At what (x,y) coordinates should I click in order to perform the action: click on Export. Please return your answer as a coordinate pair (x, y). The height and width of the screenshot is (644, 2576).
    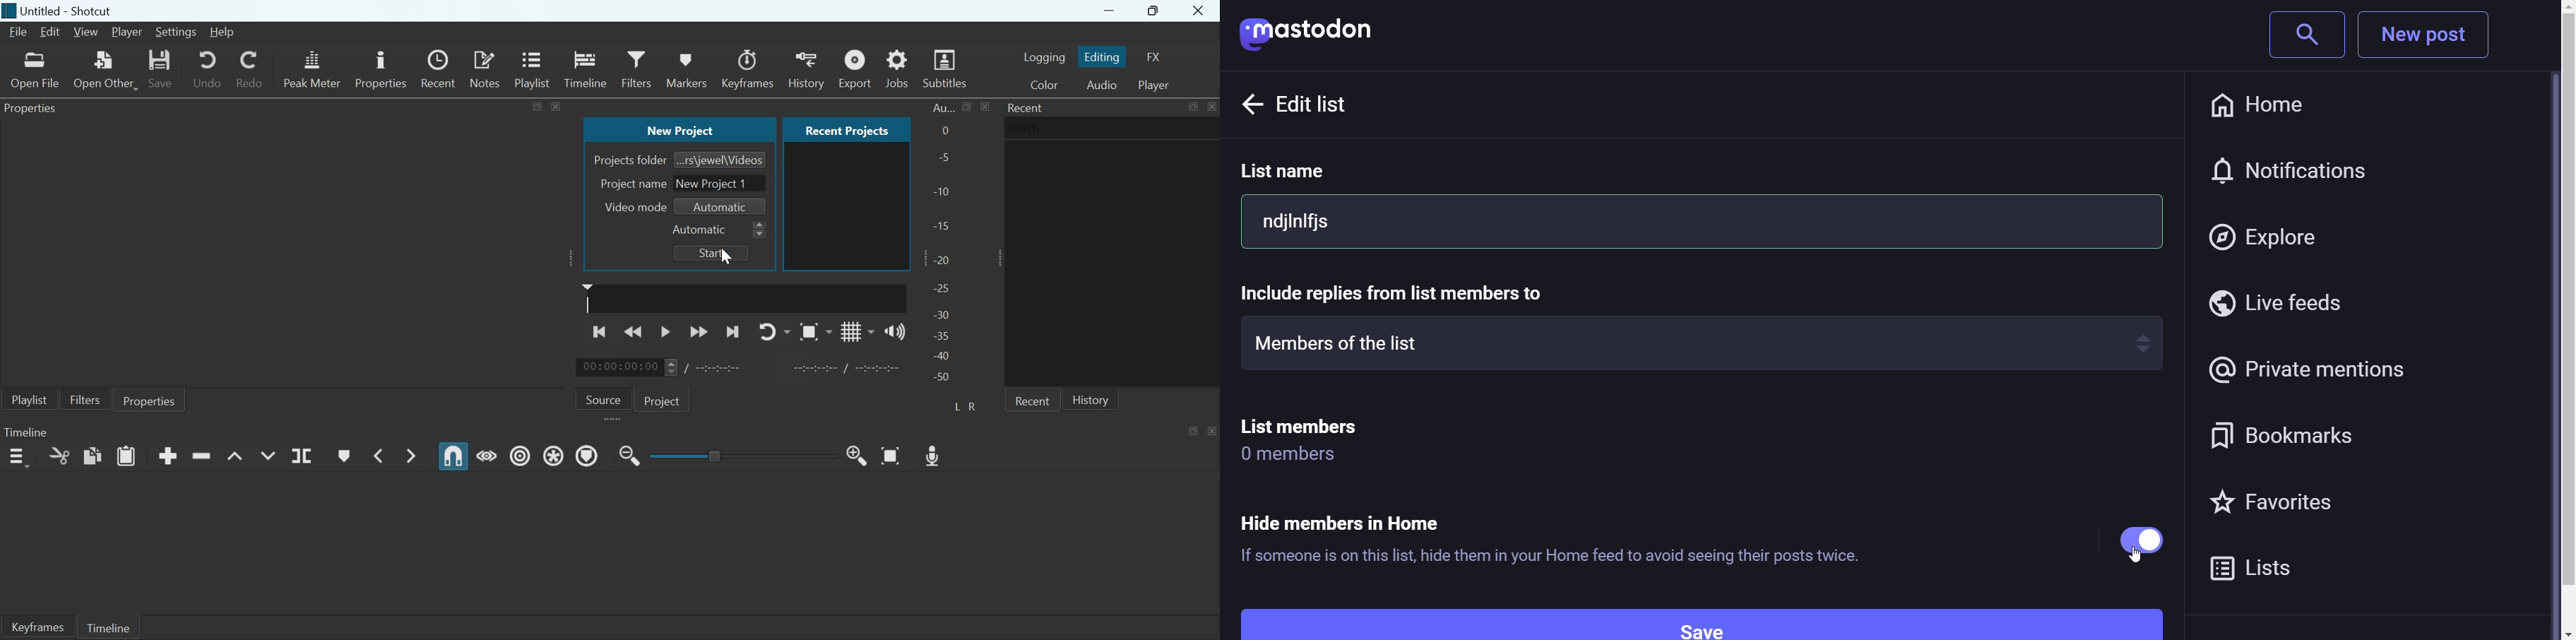
    Looking at the image, I should click on (854, 68).